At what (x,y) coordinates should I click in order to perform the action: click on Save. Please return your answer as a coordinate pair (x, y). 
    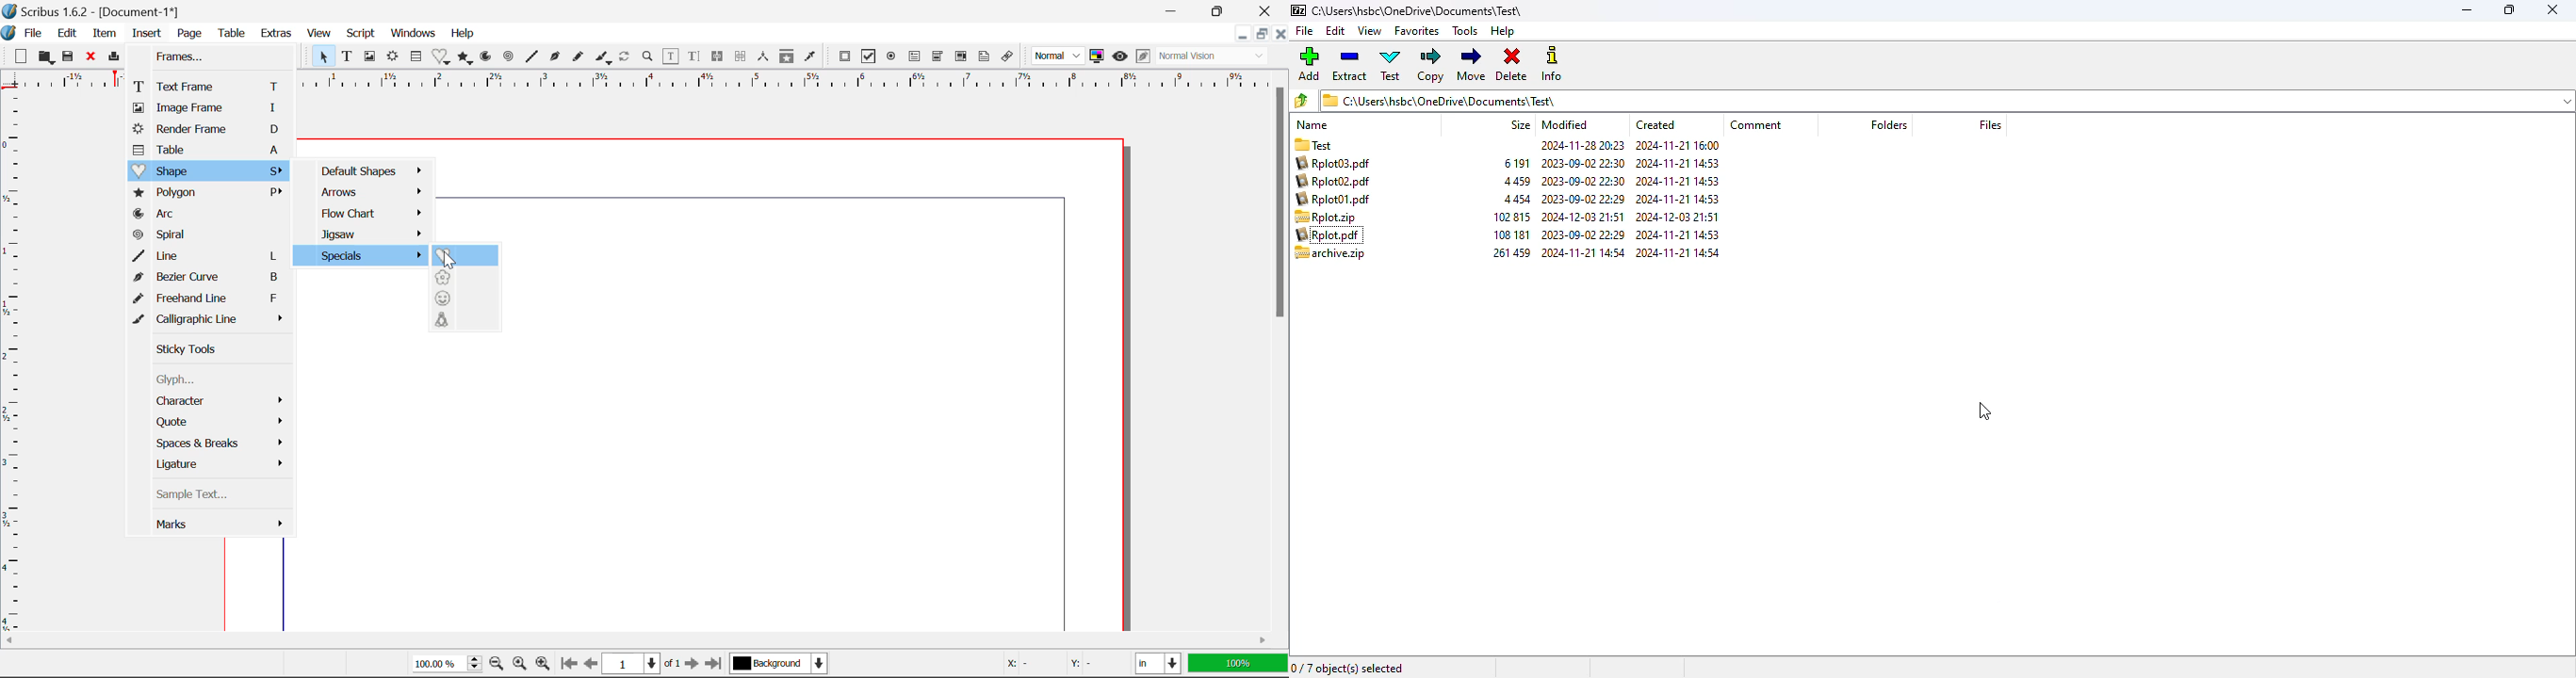
    Looking at the image, I should click on (72, 58).